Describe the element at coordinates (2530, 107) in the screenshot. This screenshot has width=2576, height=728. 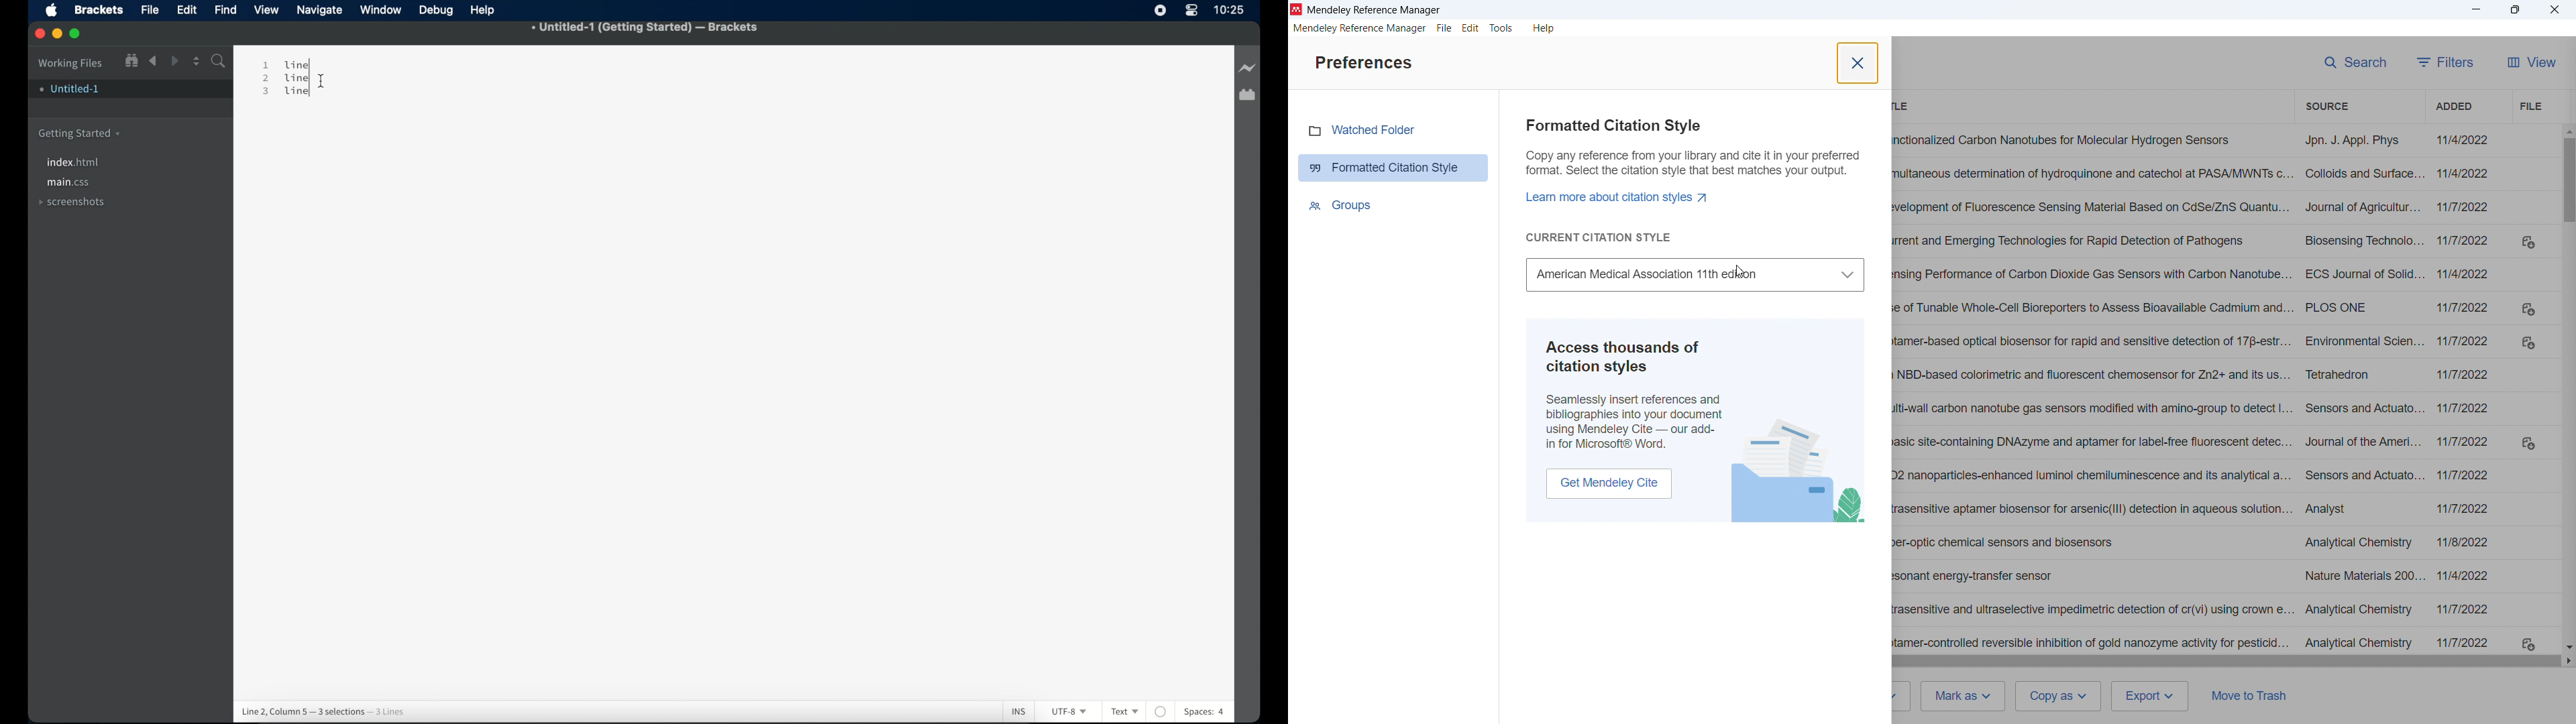
I see `File` at that location.